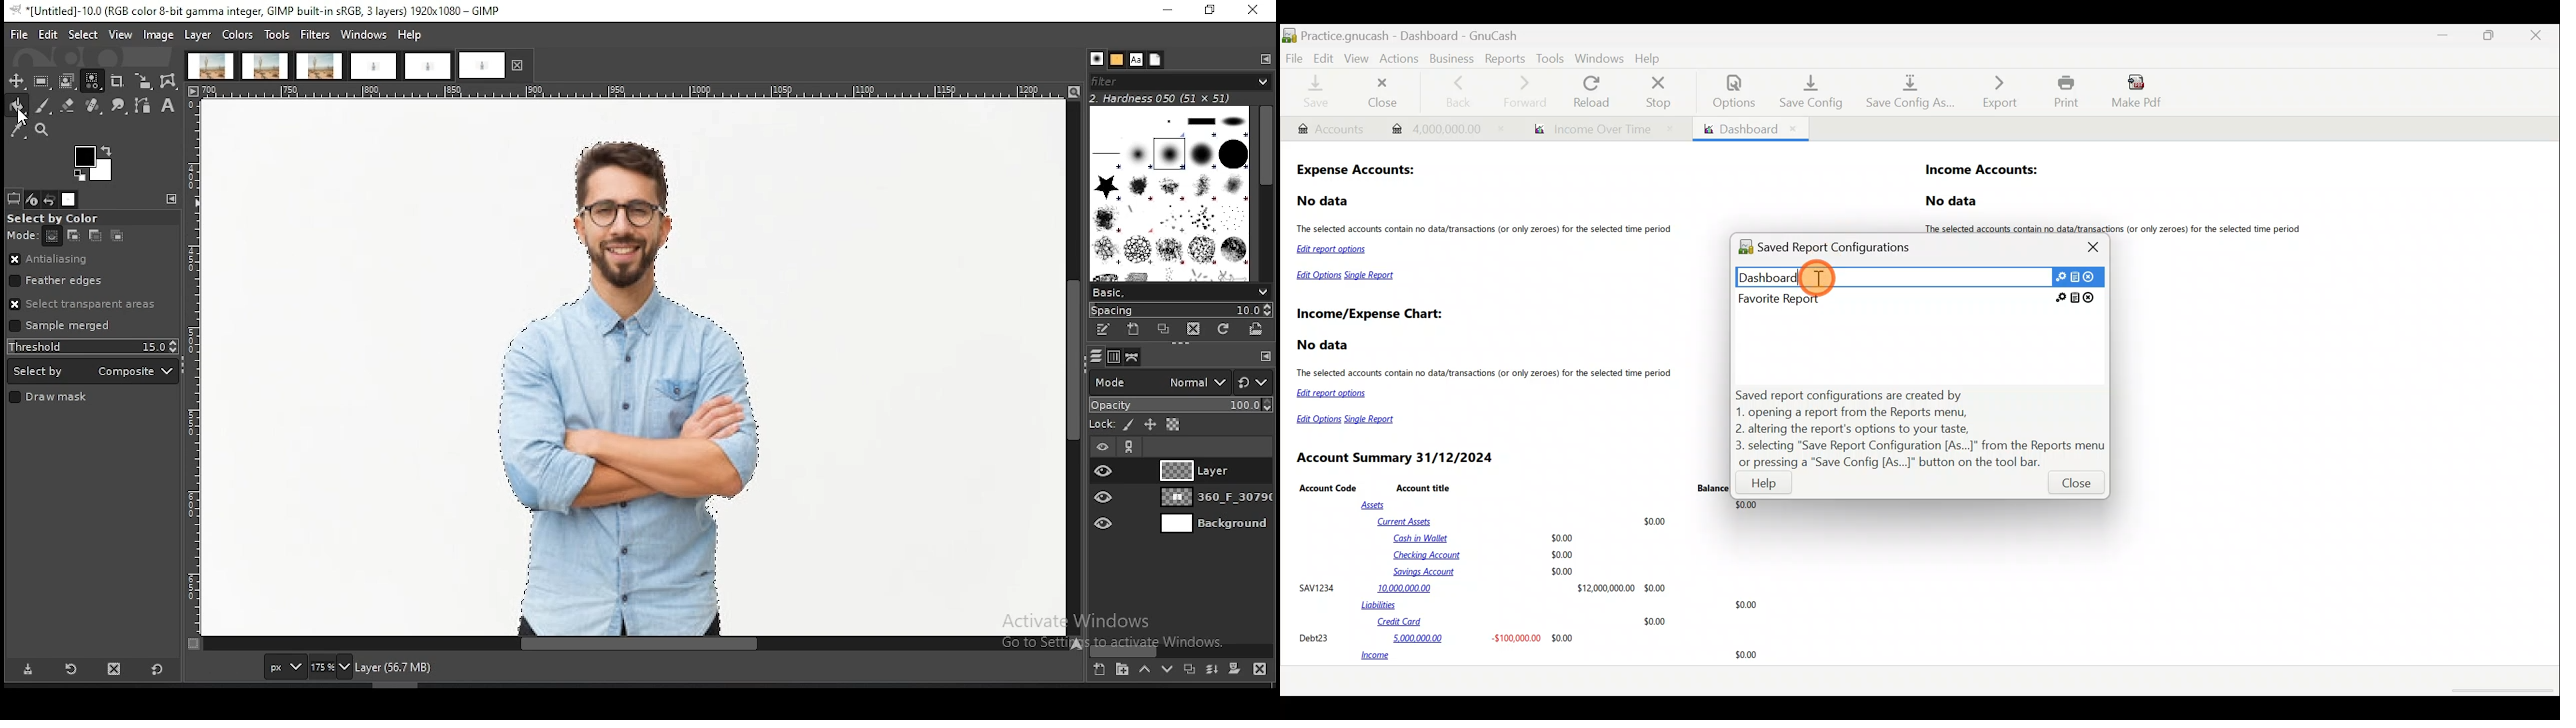 The width and height of the screenshot is (2576, 728). What do you see at coordinates (1559, 656) in the screenshot?
I see `income 30.00` at bounding box center [1559, 656].